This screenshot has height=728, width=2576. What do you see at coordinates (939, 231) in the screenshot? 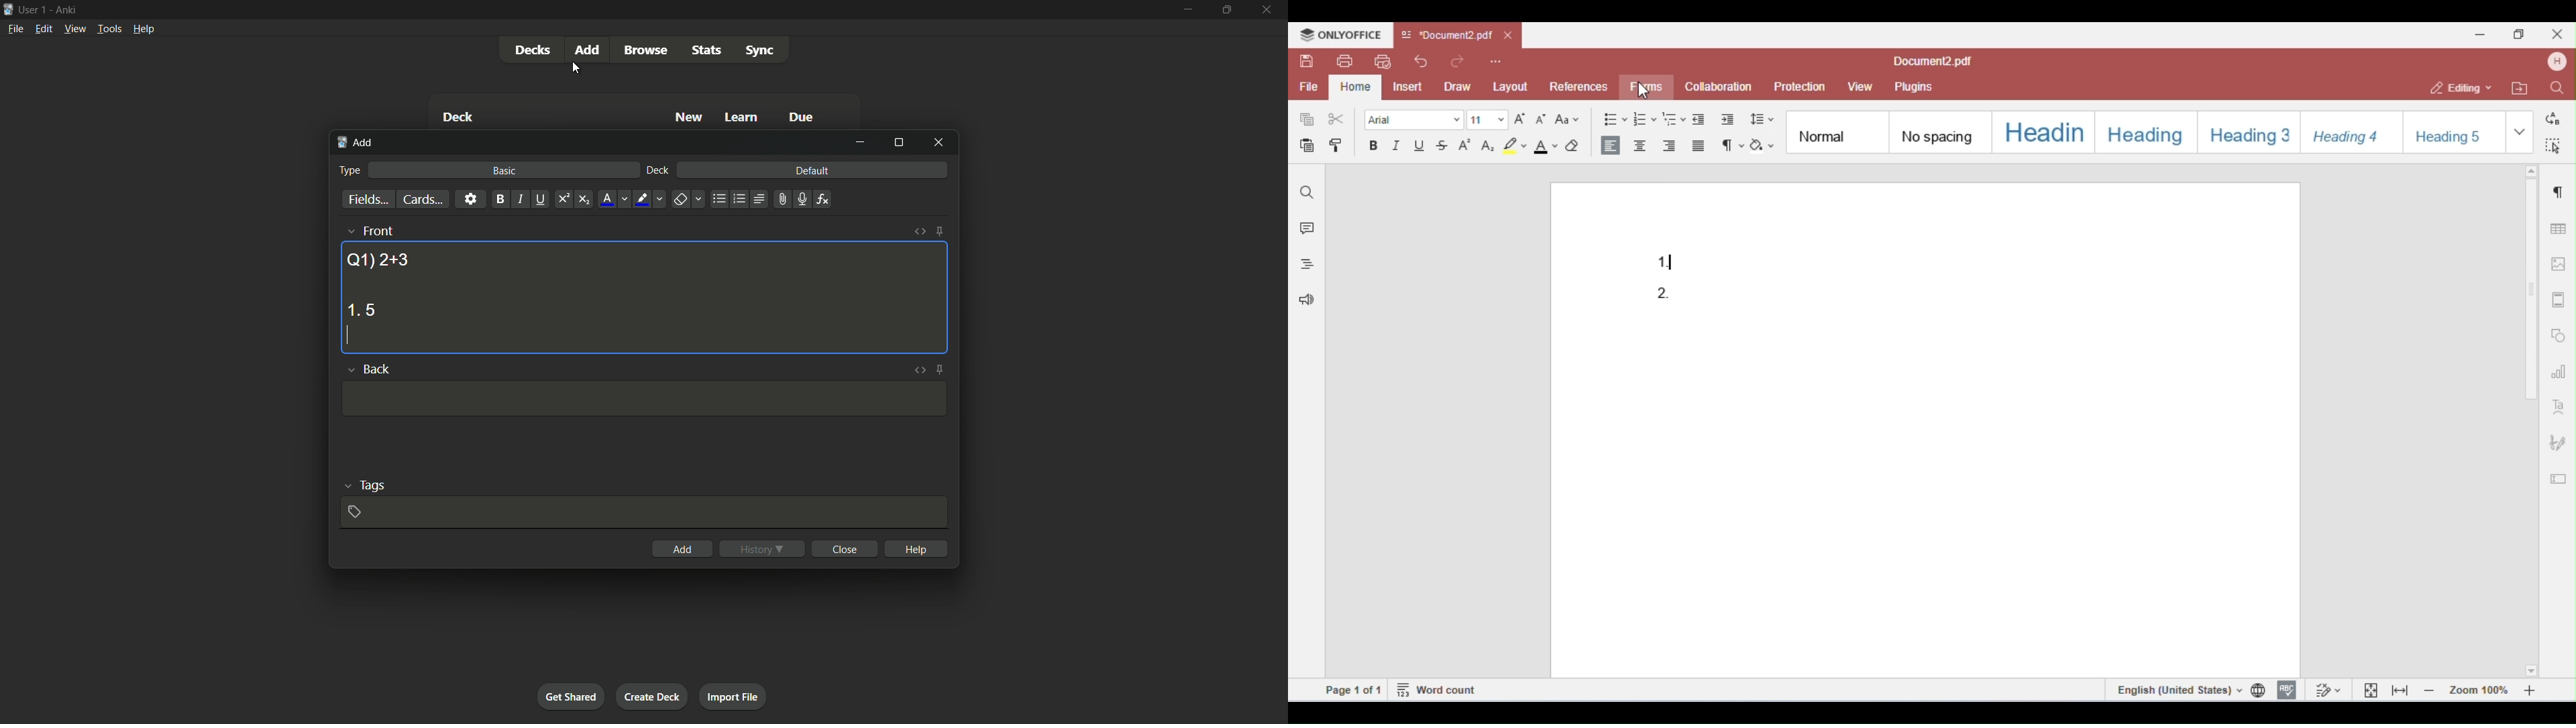
I see `toggle sticky` at bounding box center [939, 231].